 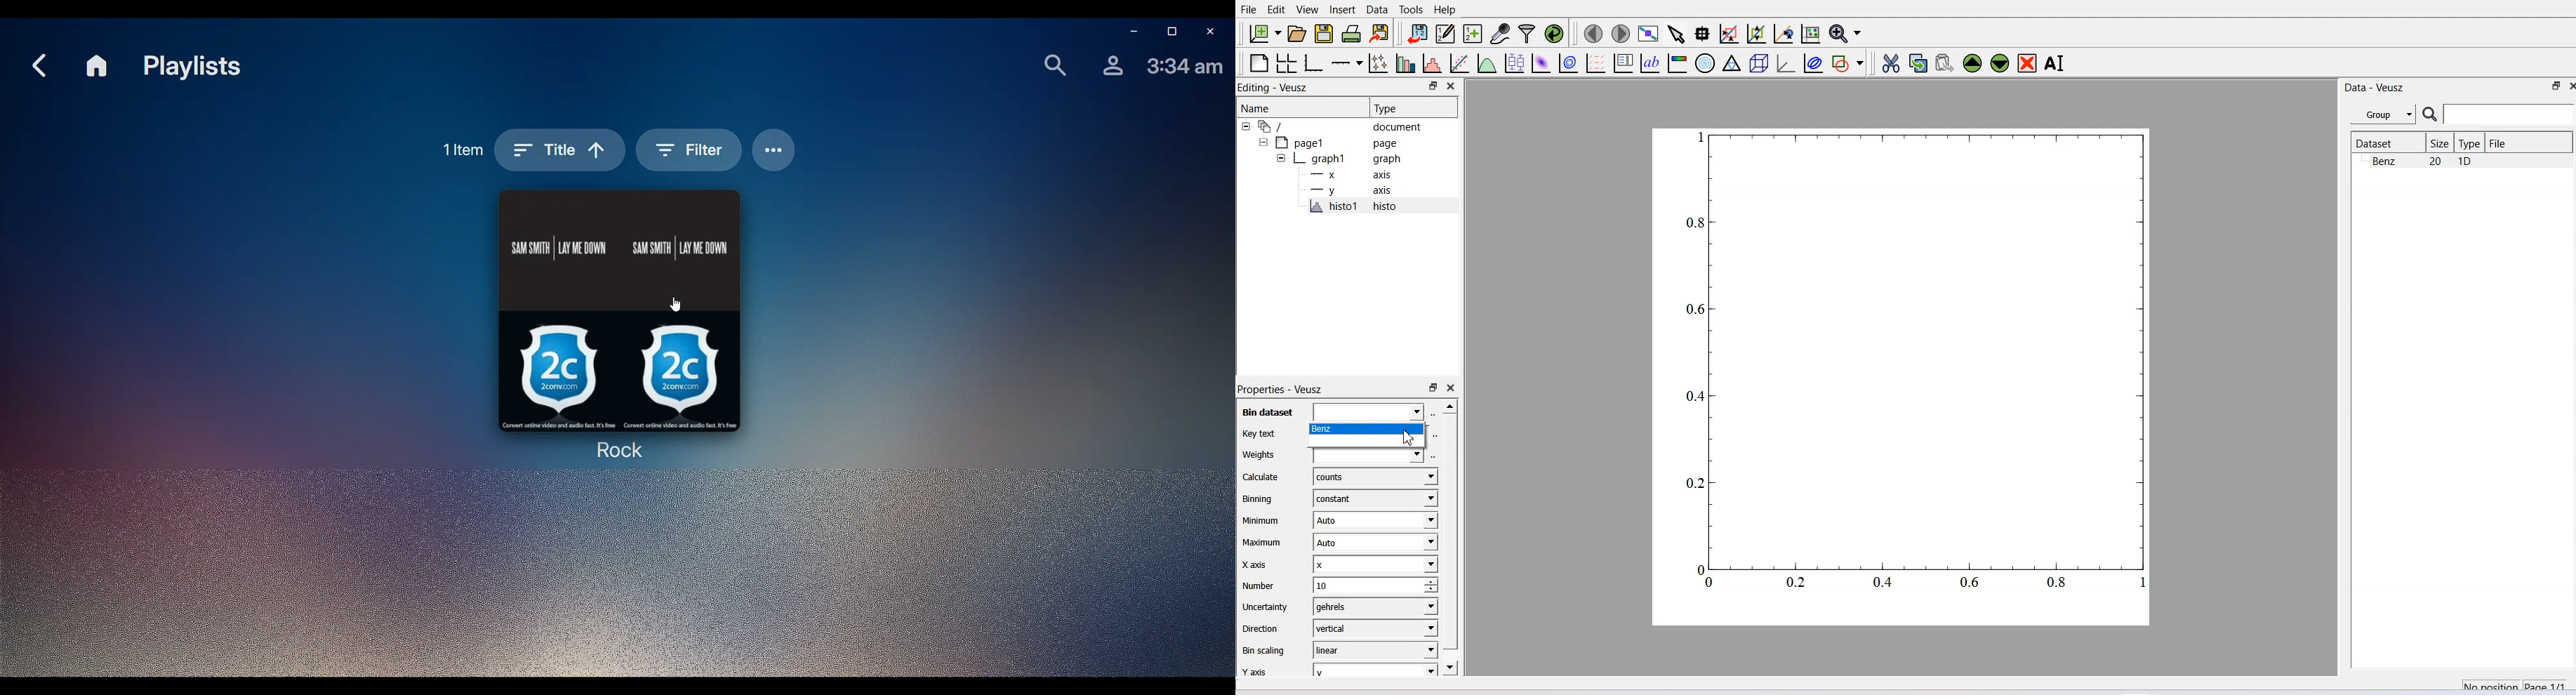 What do you see at coordinates (1847, 63) in the screenshot?
I see `Add shape to the plot` at bounding box center [1847, 63].